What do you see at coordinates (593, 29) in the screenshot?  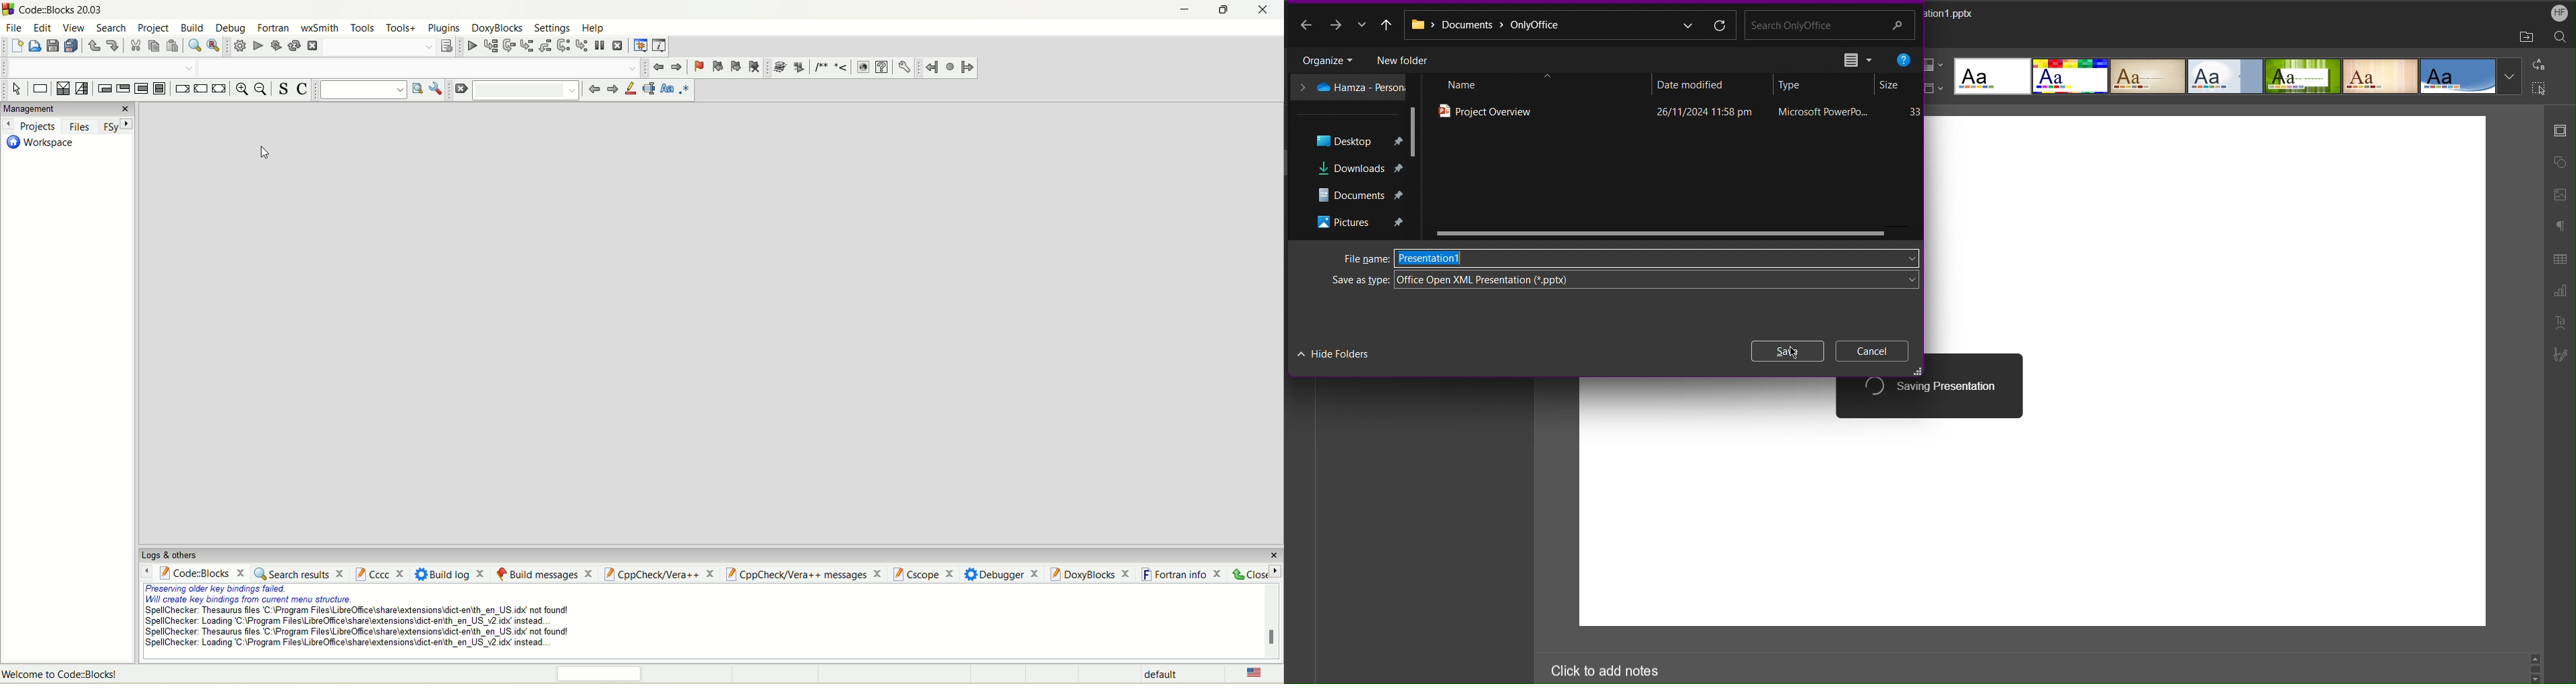 I see `help` at bounding box center [593, 29].